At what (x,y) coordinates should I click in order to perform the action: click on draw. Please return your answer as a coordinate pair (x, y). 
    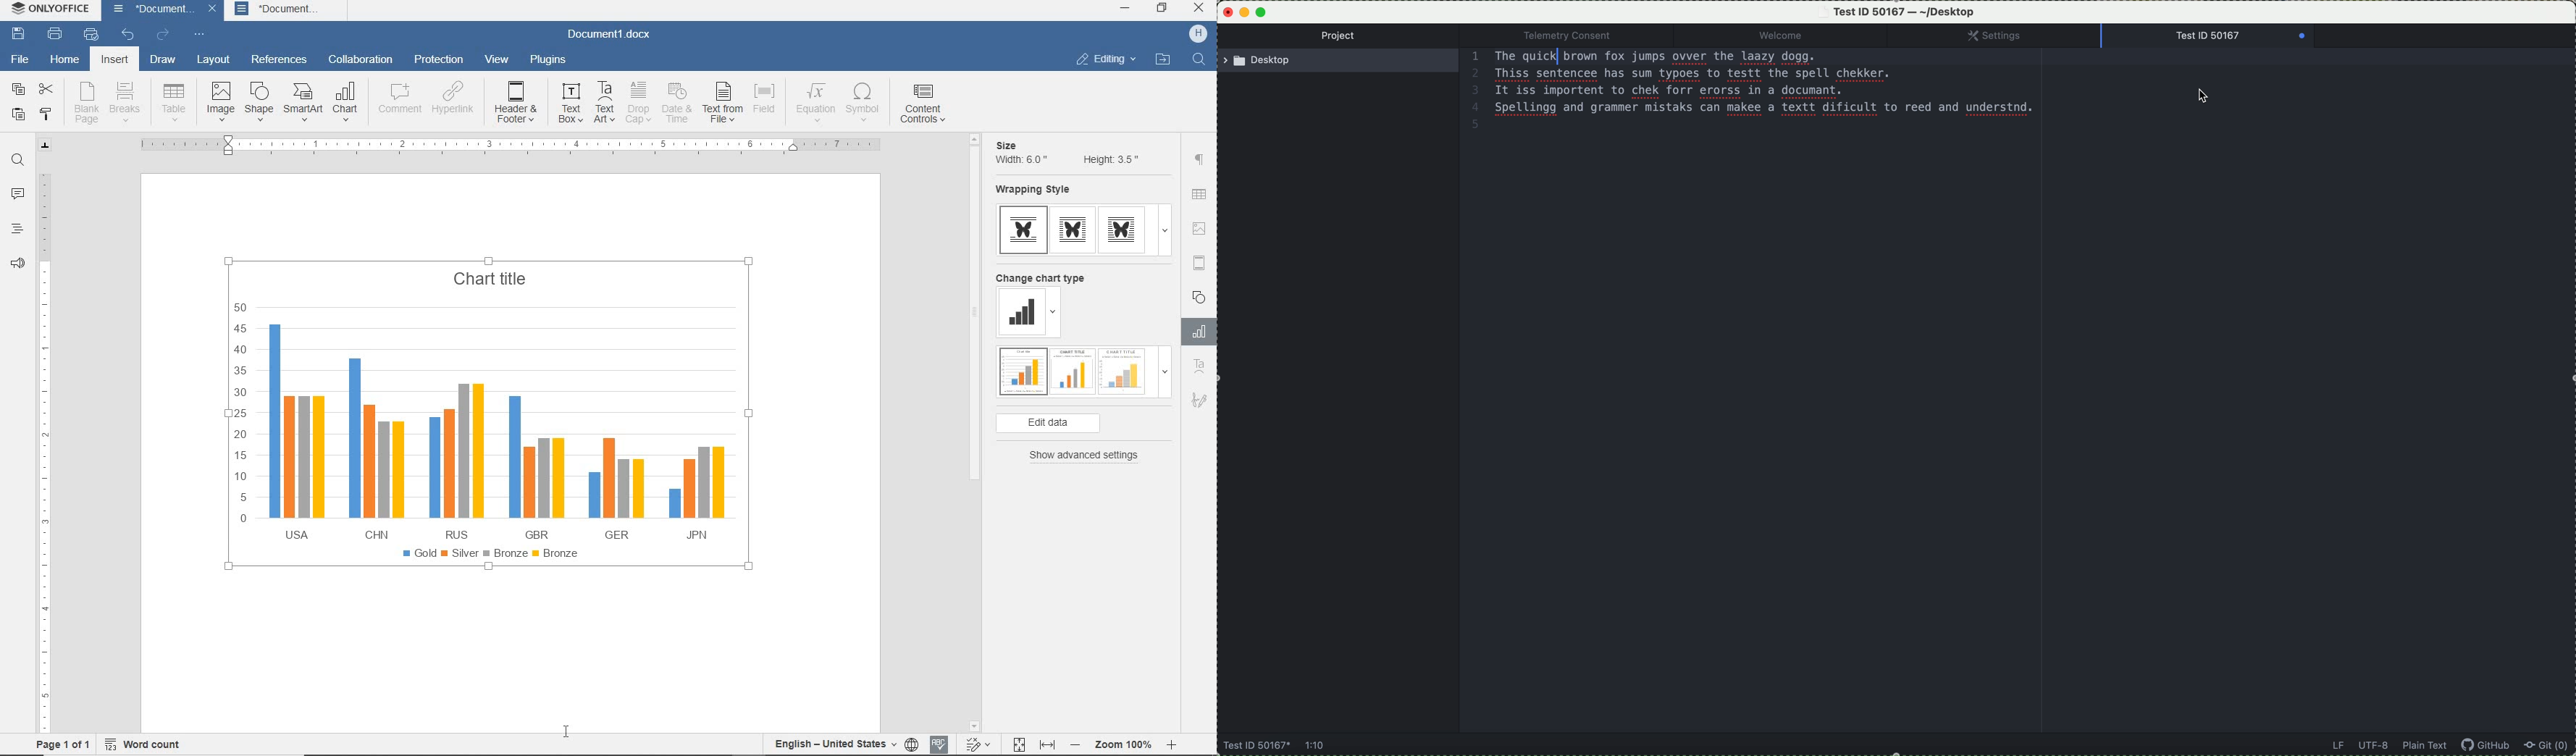
    Looking at the image, I should click on (164, 62).